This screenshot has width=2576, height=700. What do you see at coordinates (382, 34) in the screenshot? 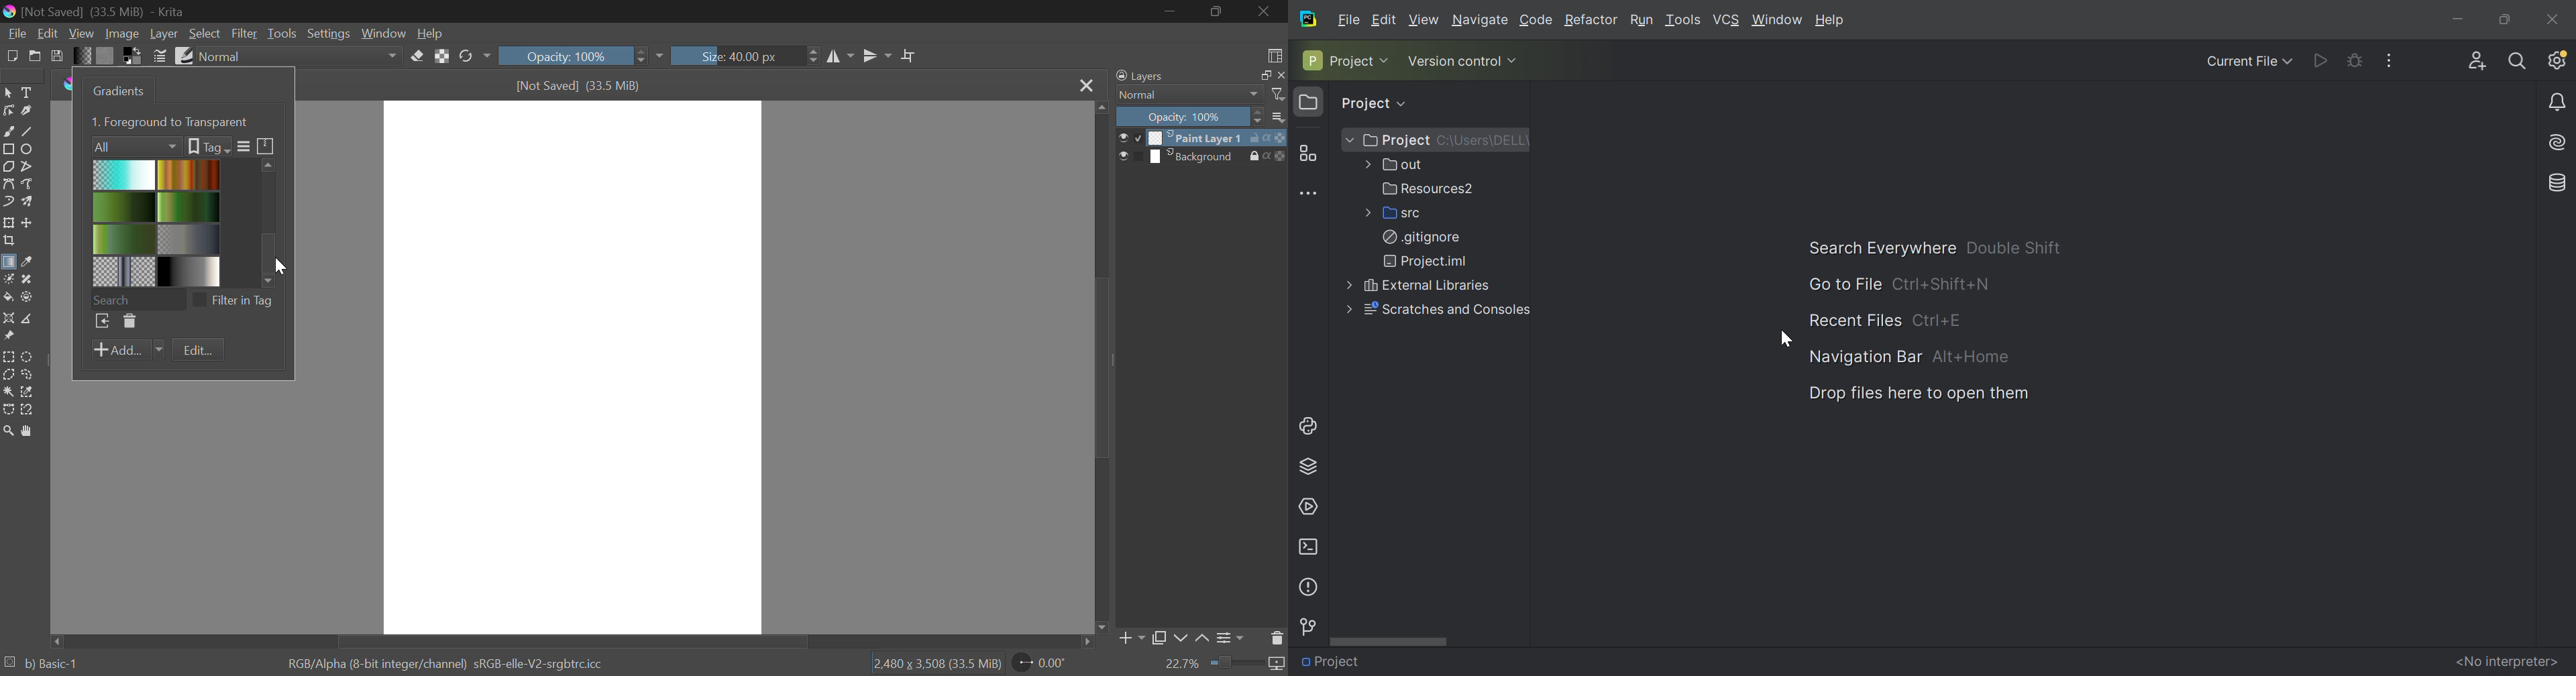
I see `Window` at bounding box center [382, 34].